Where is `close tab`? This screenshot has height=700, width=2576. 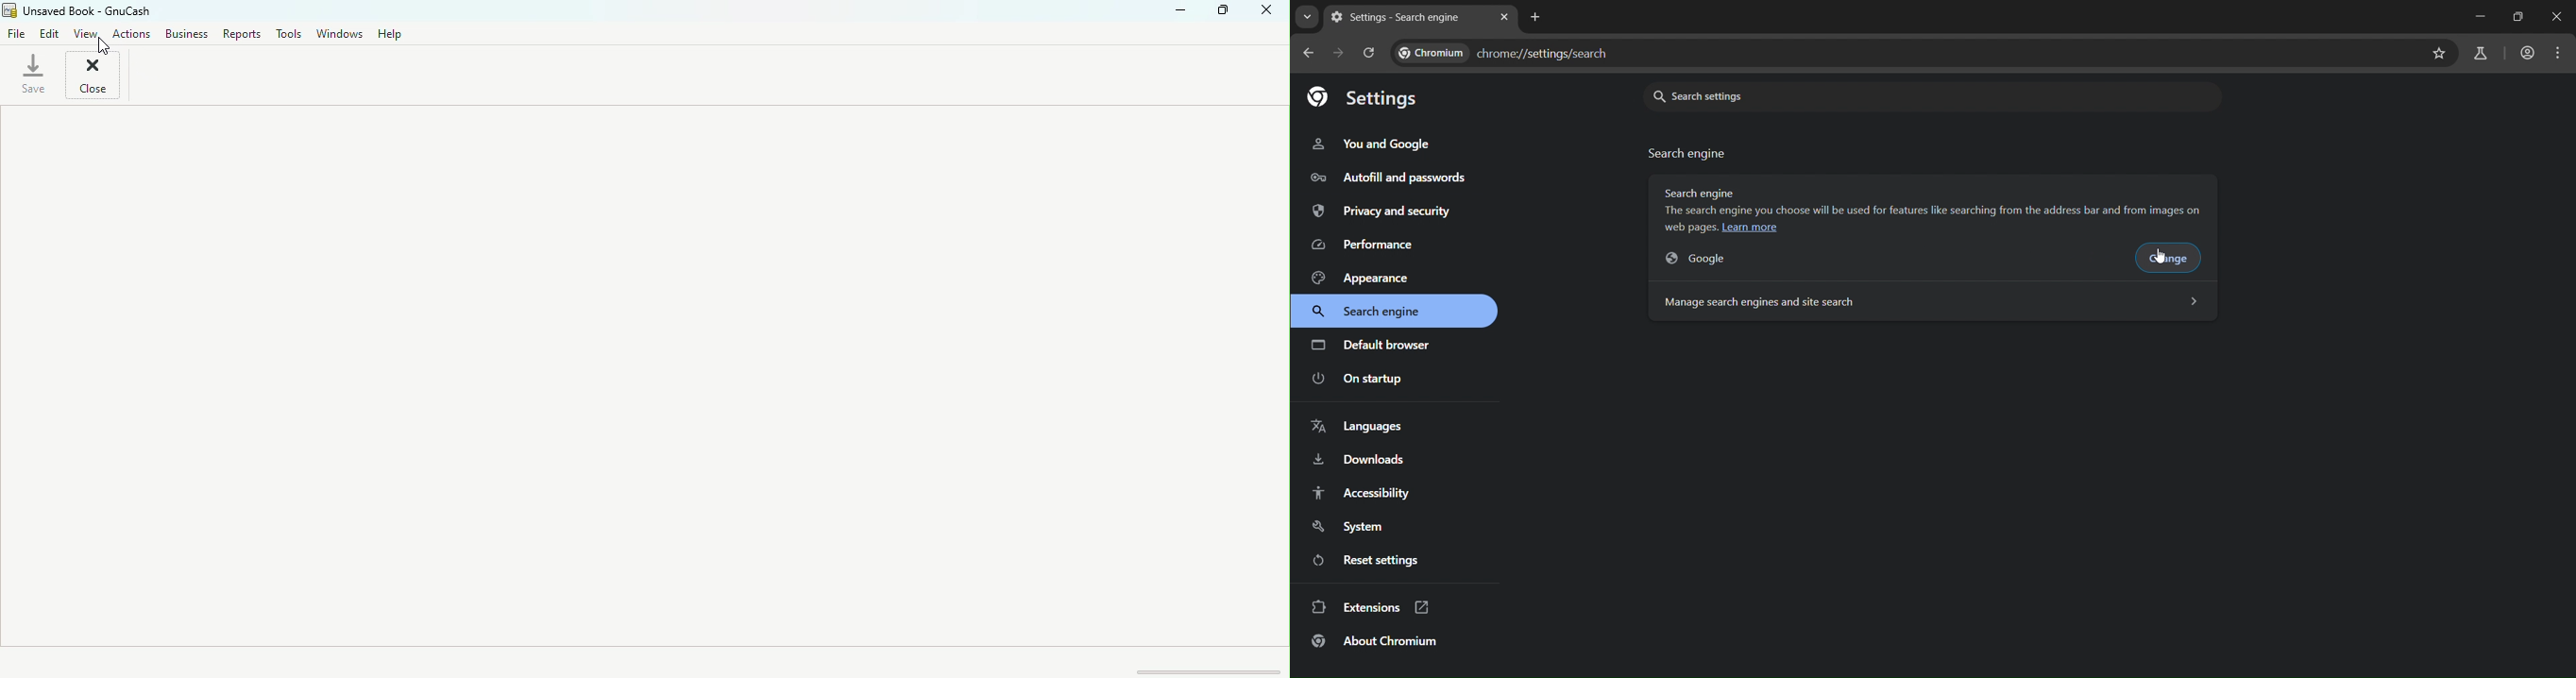 close tab is located at coordinates (1506, 15).